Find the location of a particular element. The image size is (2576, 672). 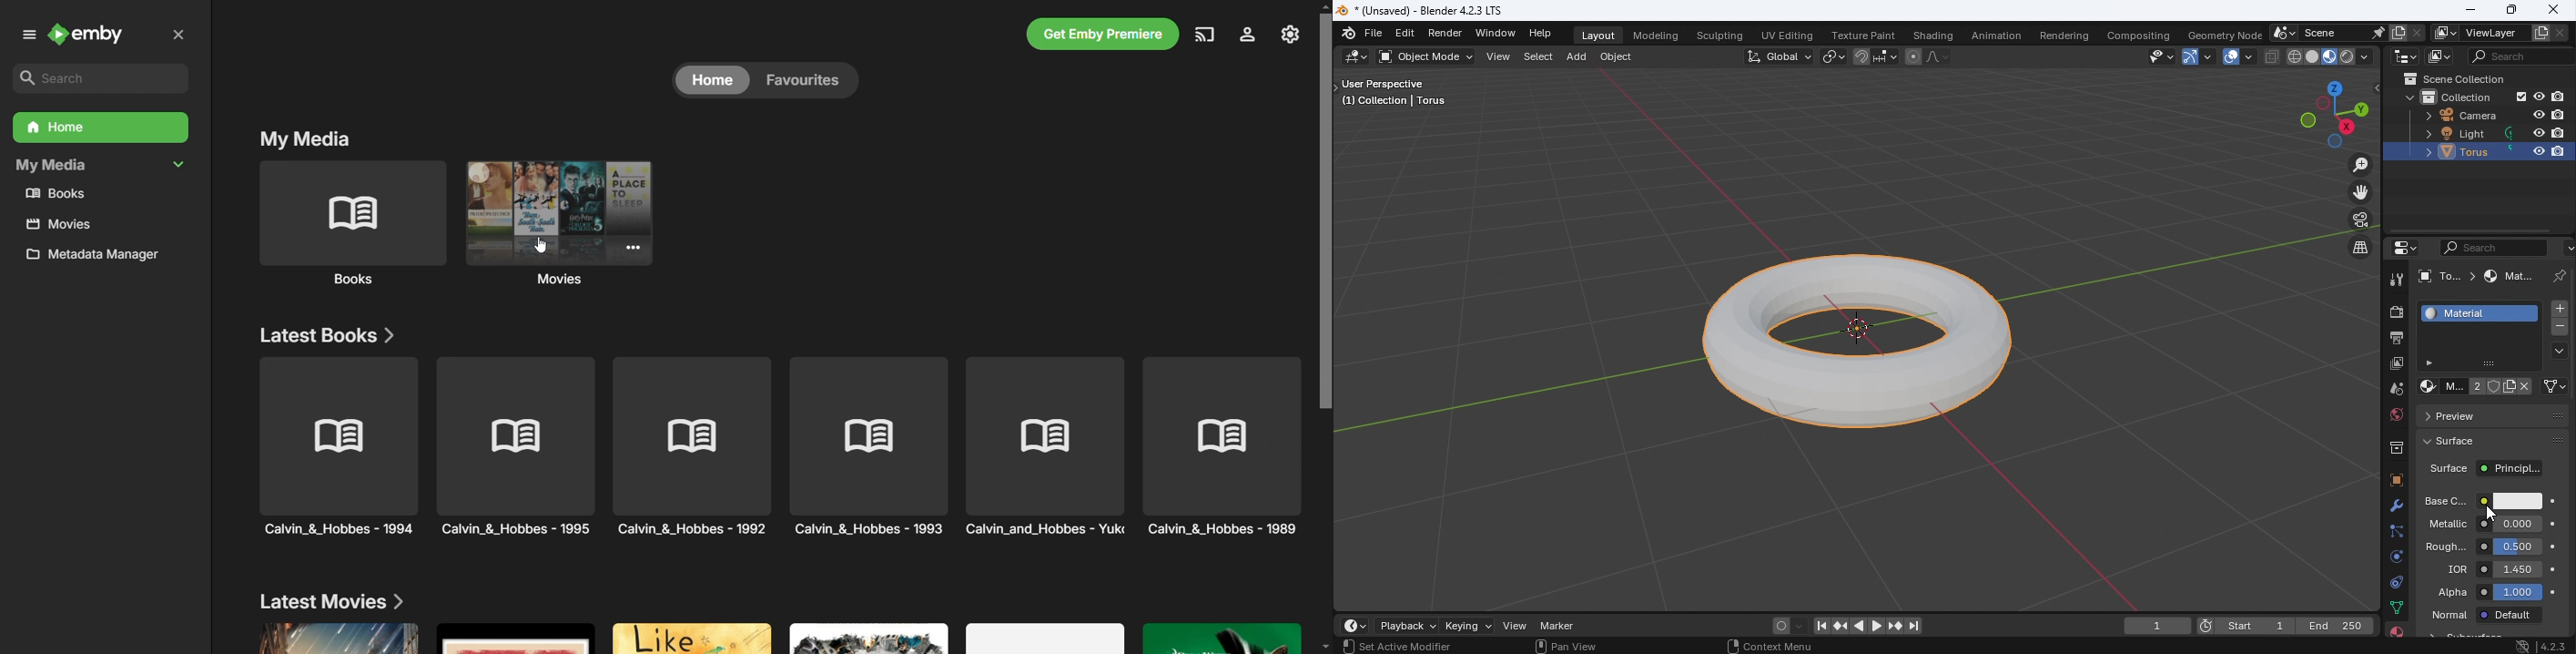

Show overlays is located at coordinates (2239, 56).